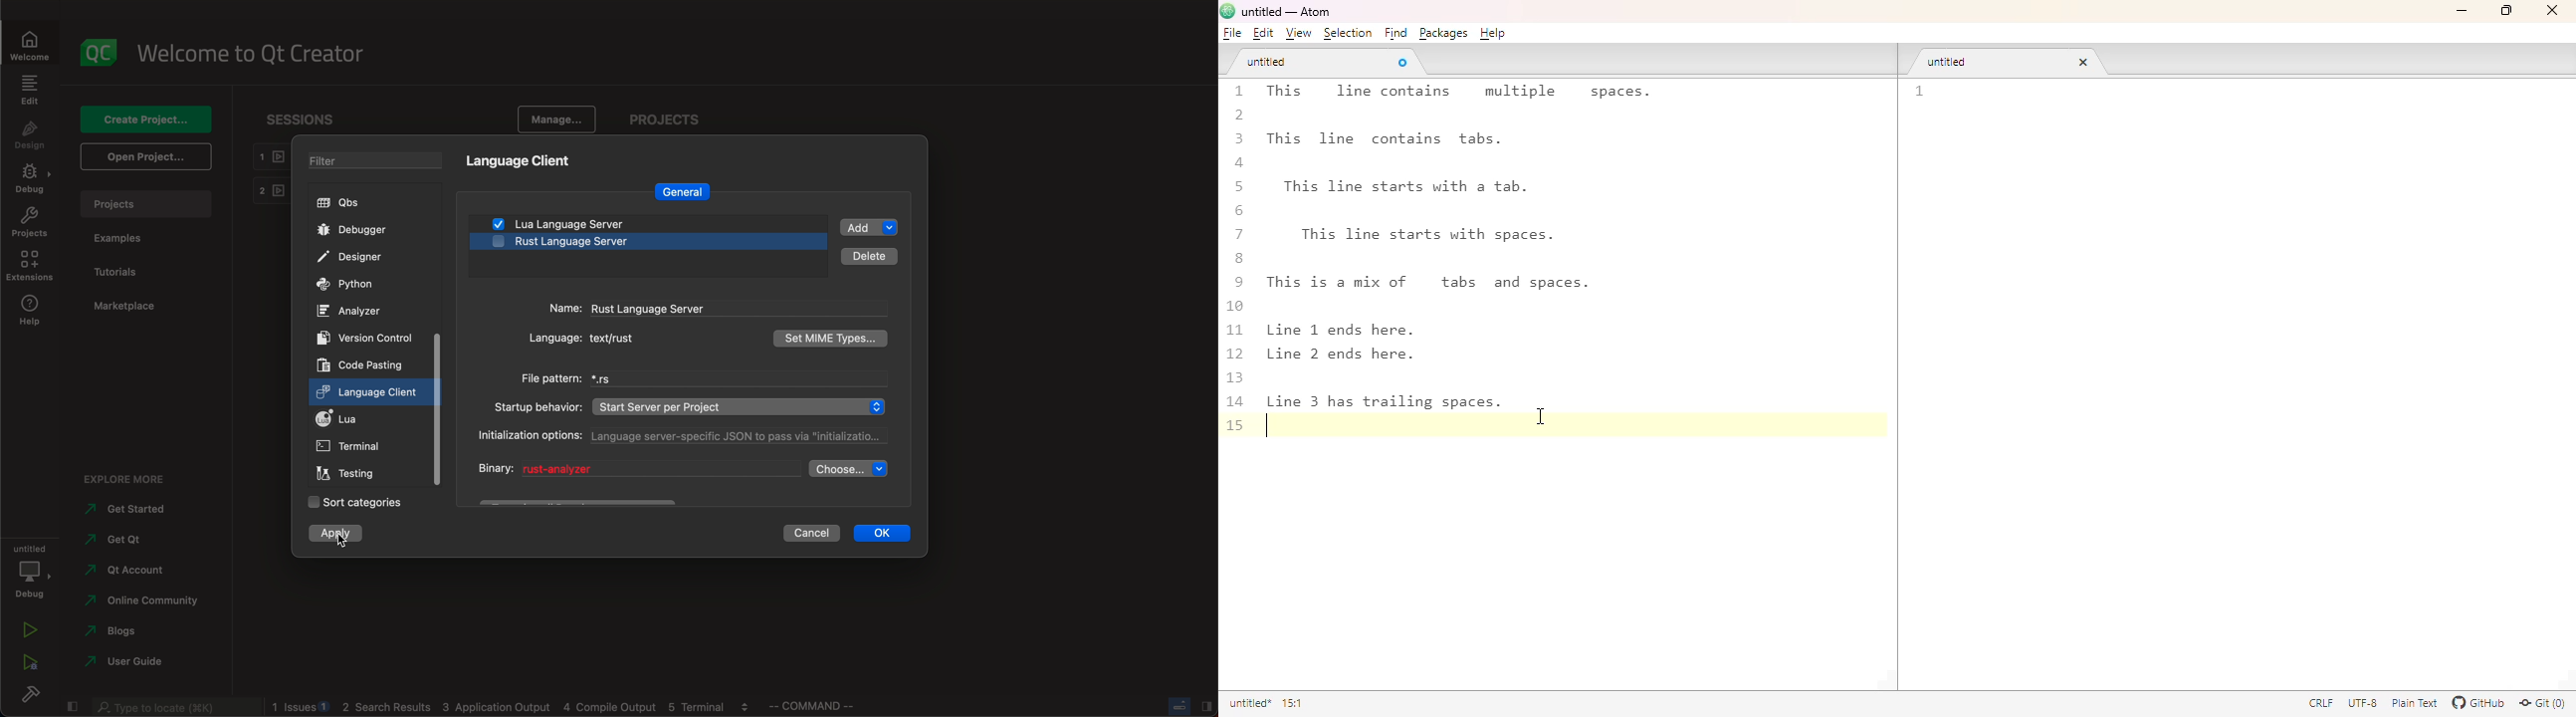 The image size is (2576, 728). What do you see at coordinates (2362, 703) in the screenshot?
I see `UTF-8` at bounding box center [2362, 703].